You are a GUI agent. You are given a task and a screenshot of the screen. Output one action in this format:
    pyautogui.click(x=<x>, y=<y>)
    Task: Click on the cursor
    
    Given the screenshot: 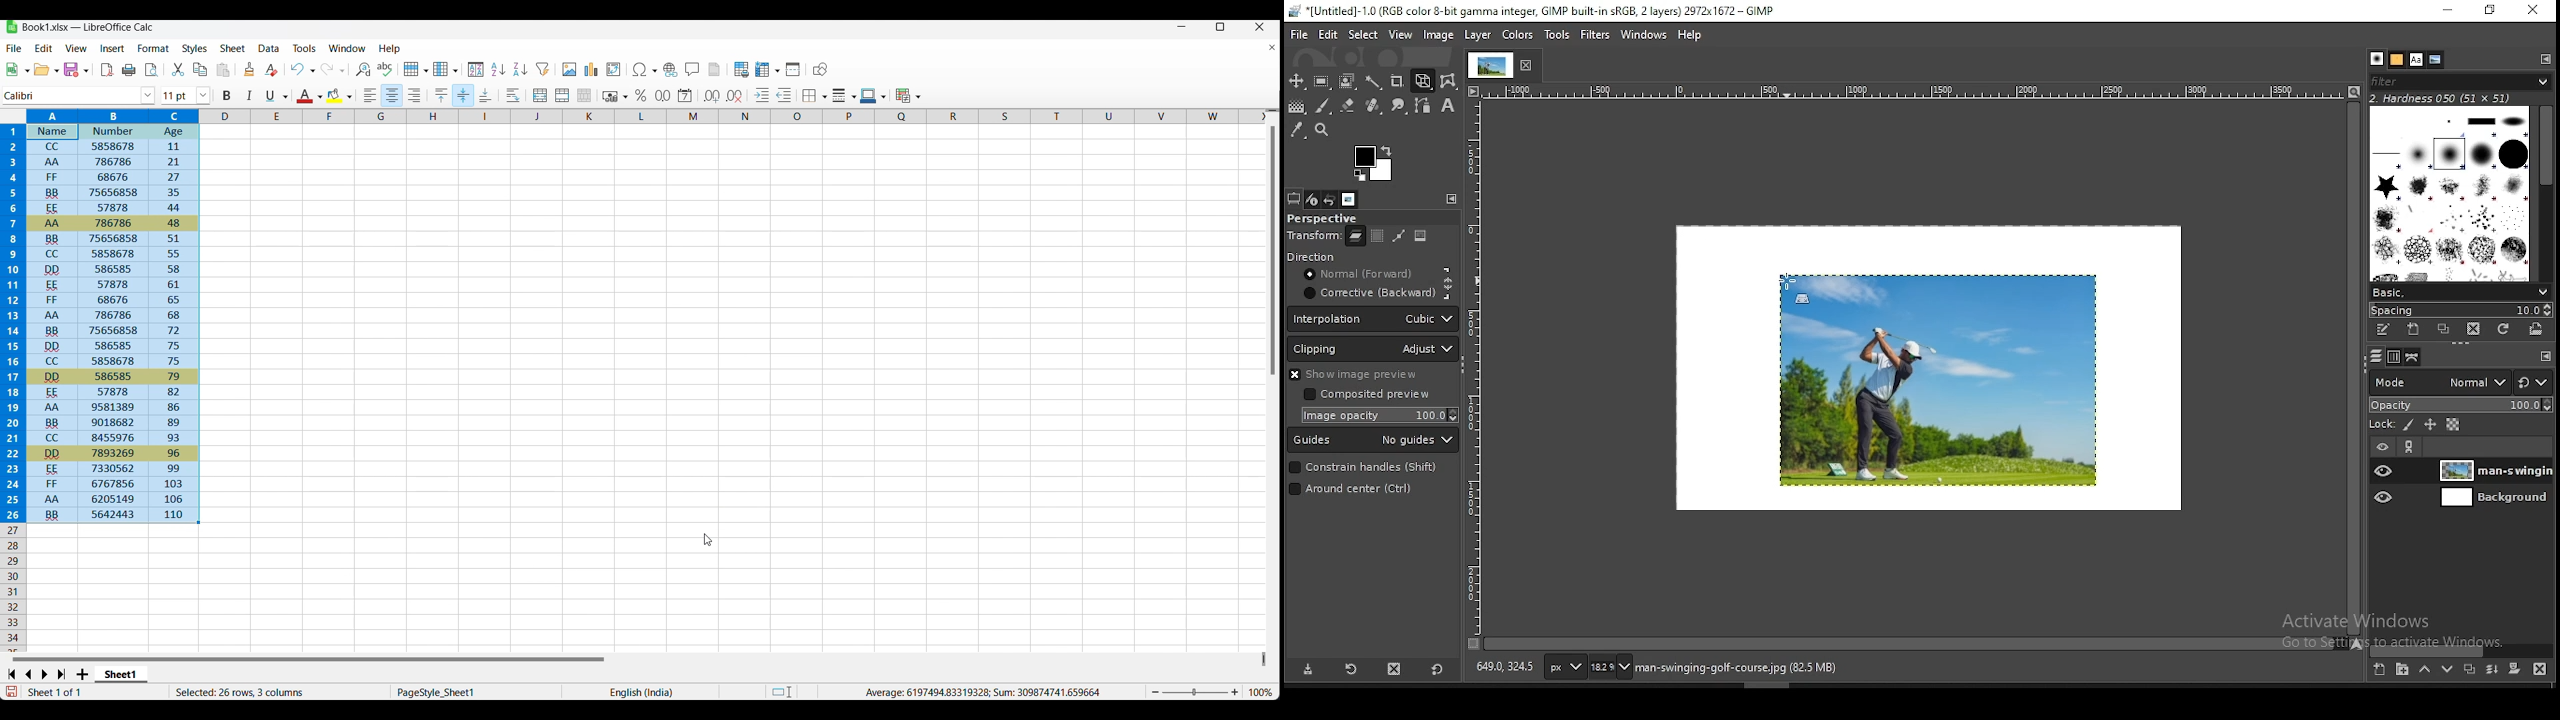 What is the action you would take?
    pyautogui.click(x=711, y=543)
    